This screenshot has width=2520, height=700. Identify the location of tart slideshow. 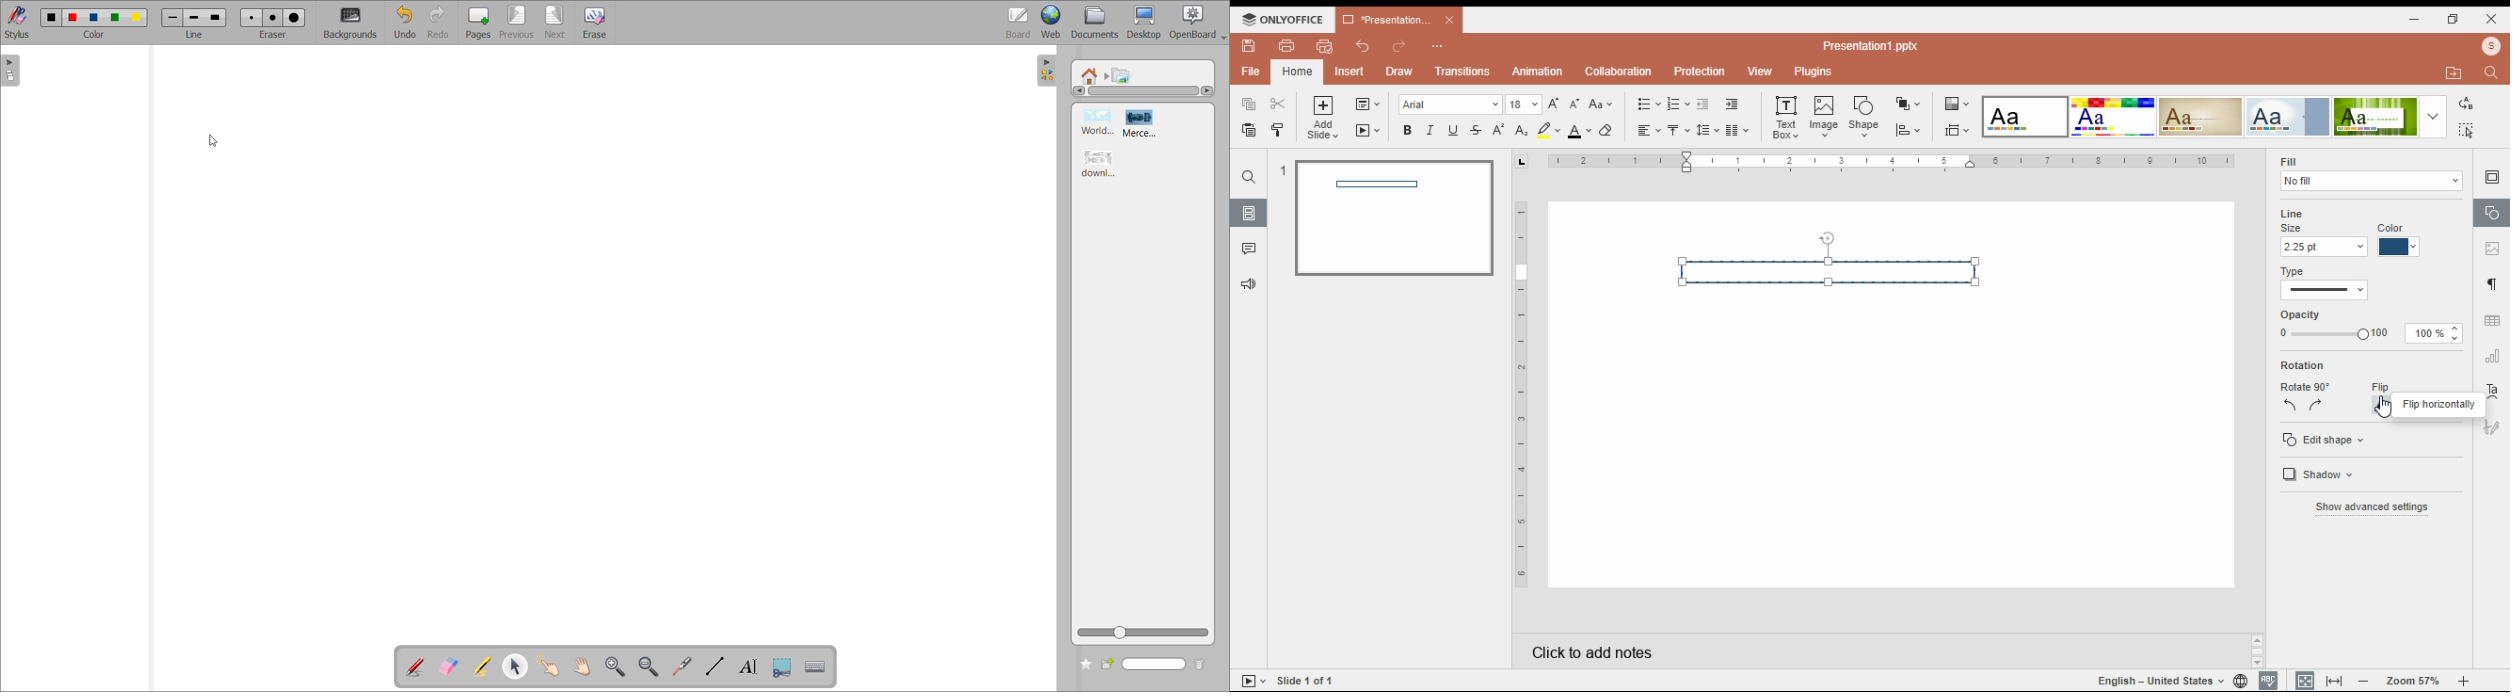
(1254, 680).